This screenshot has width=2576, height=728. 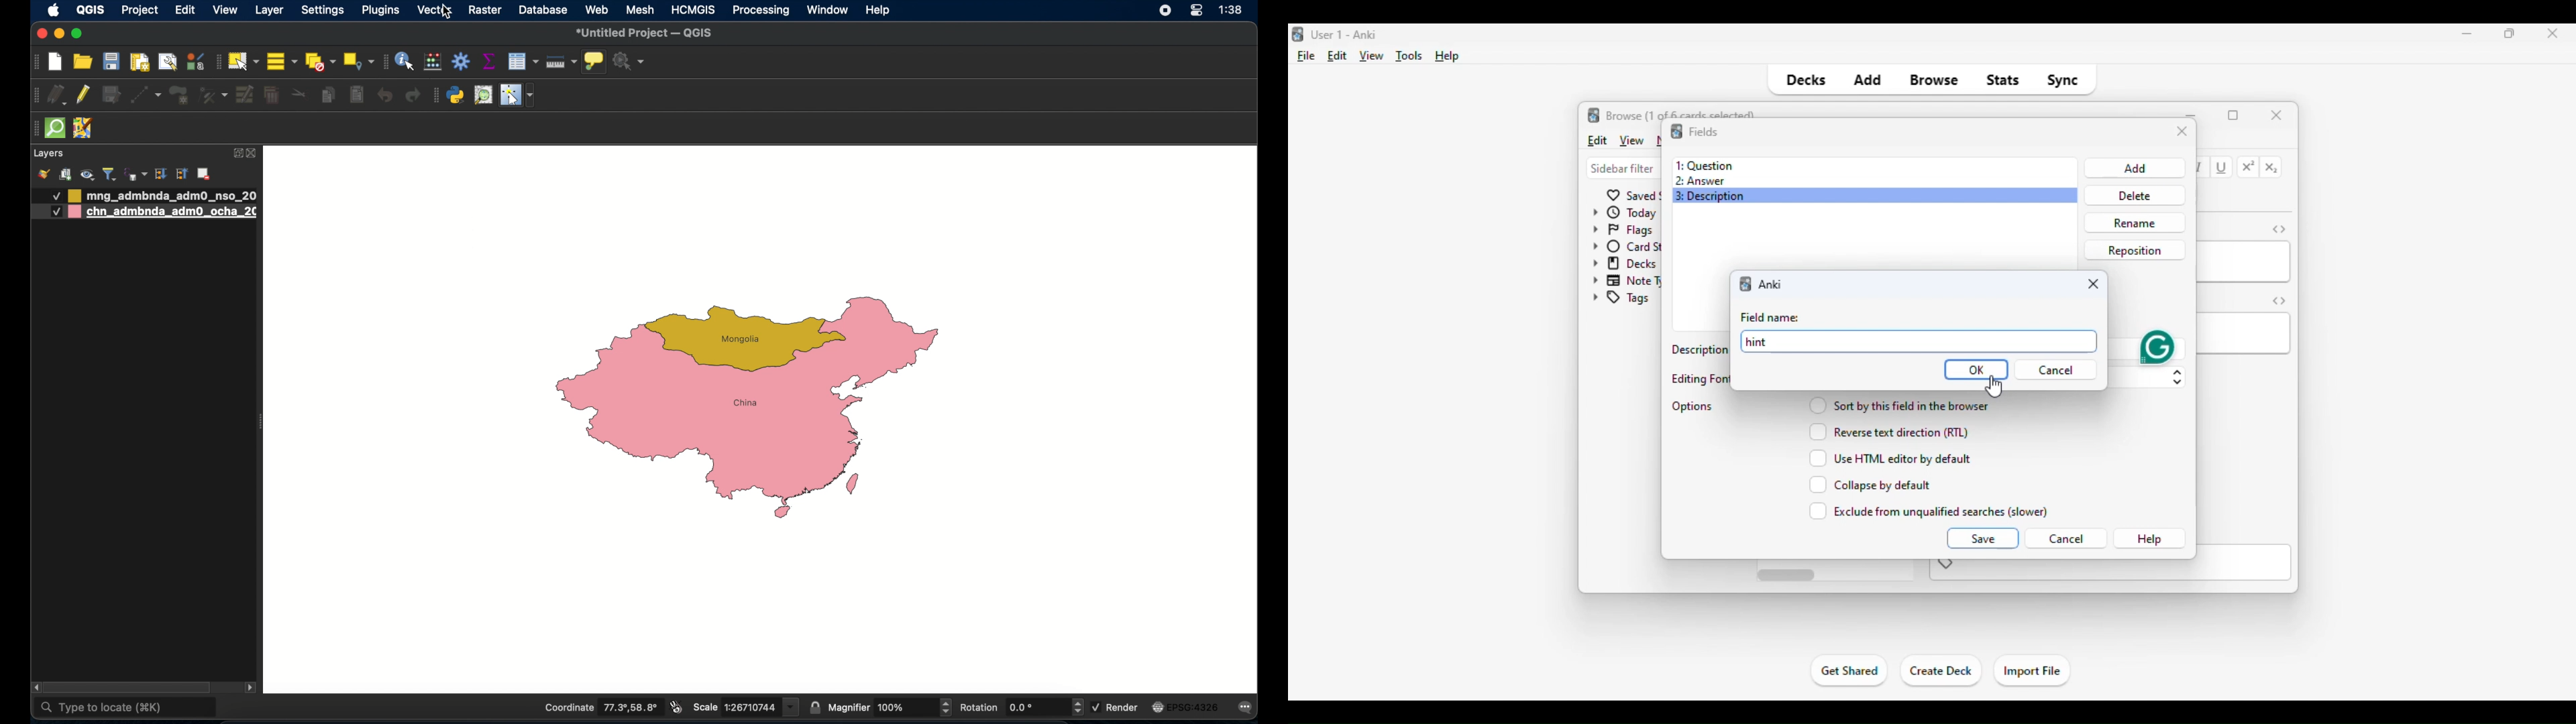 What do you see at coordinates (523, 61) in the screenshot?
I see `open attribute table` at bounding box center [523, 61].